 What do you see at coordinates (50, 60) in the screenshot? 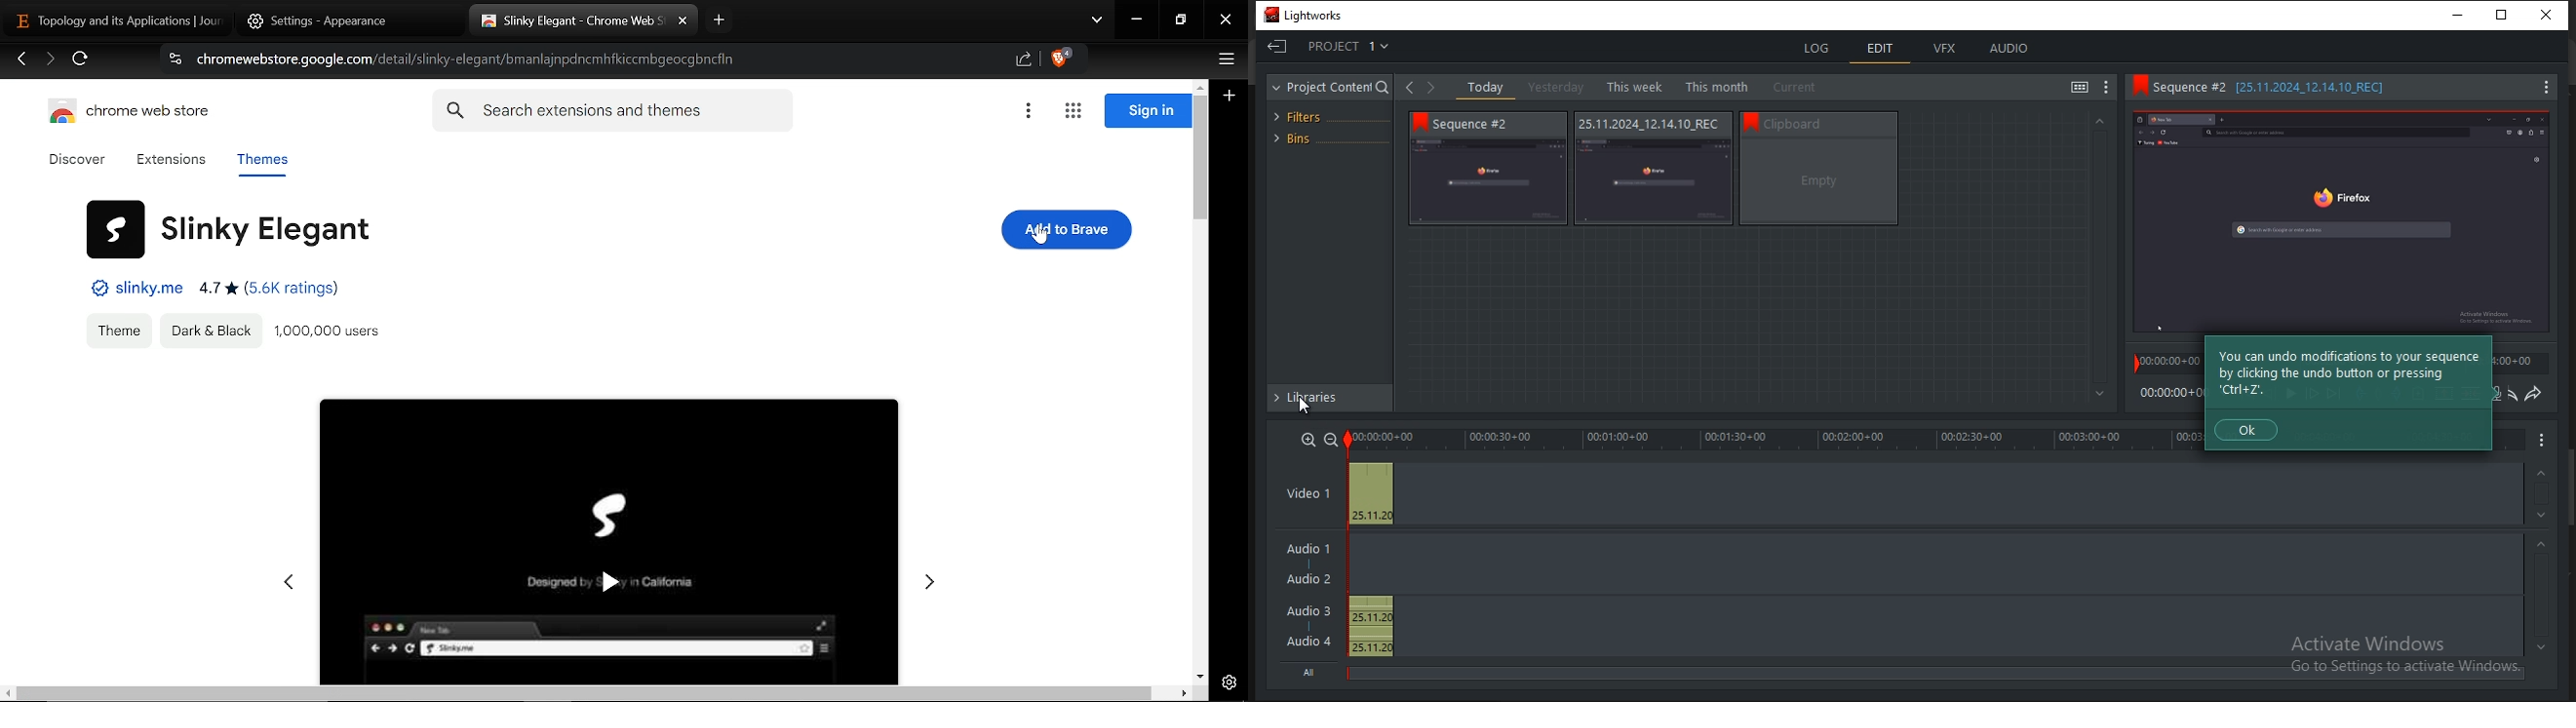
I see `Next page` at bounding box center [50, 60].